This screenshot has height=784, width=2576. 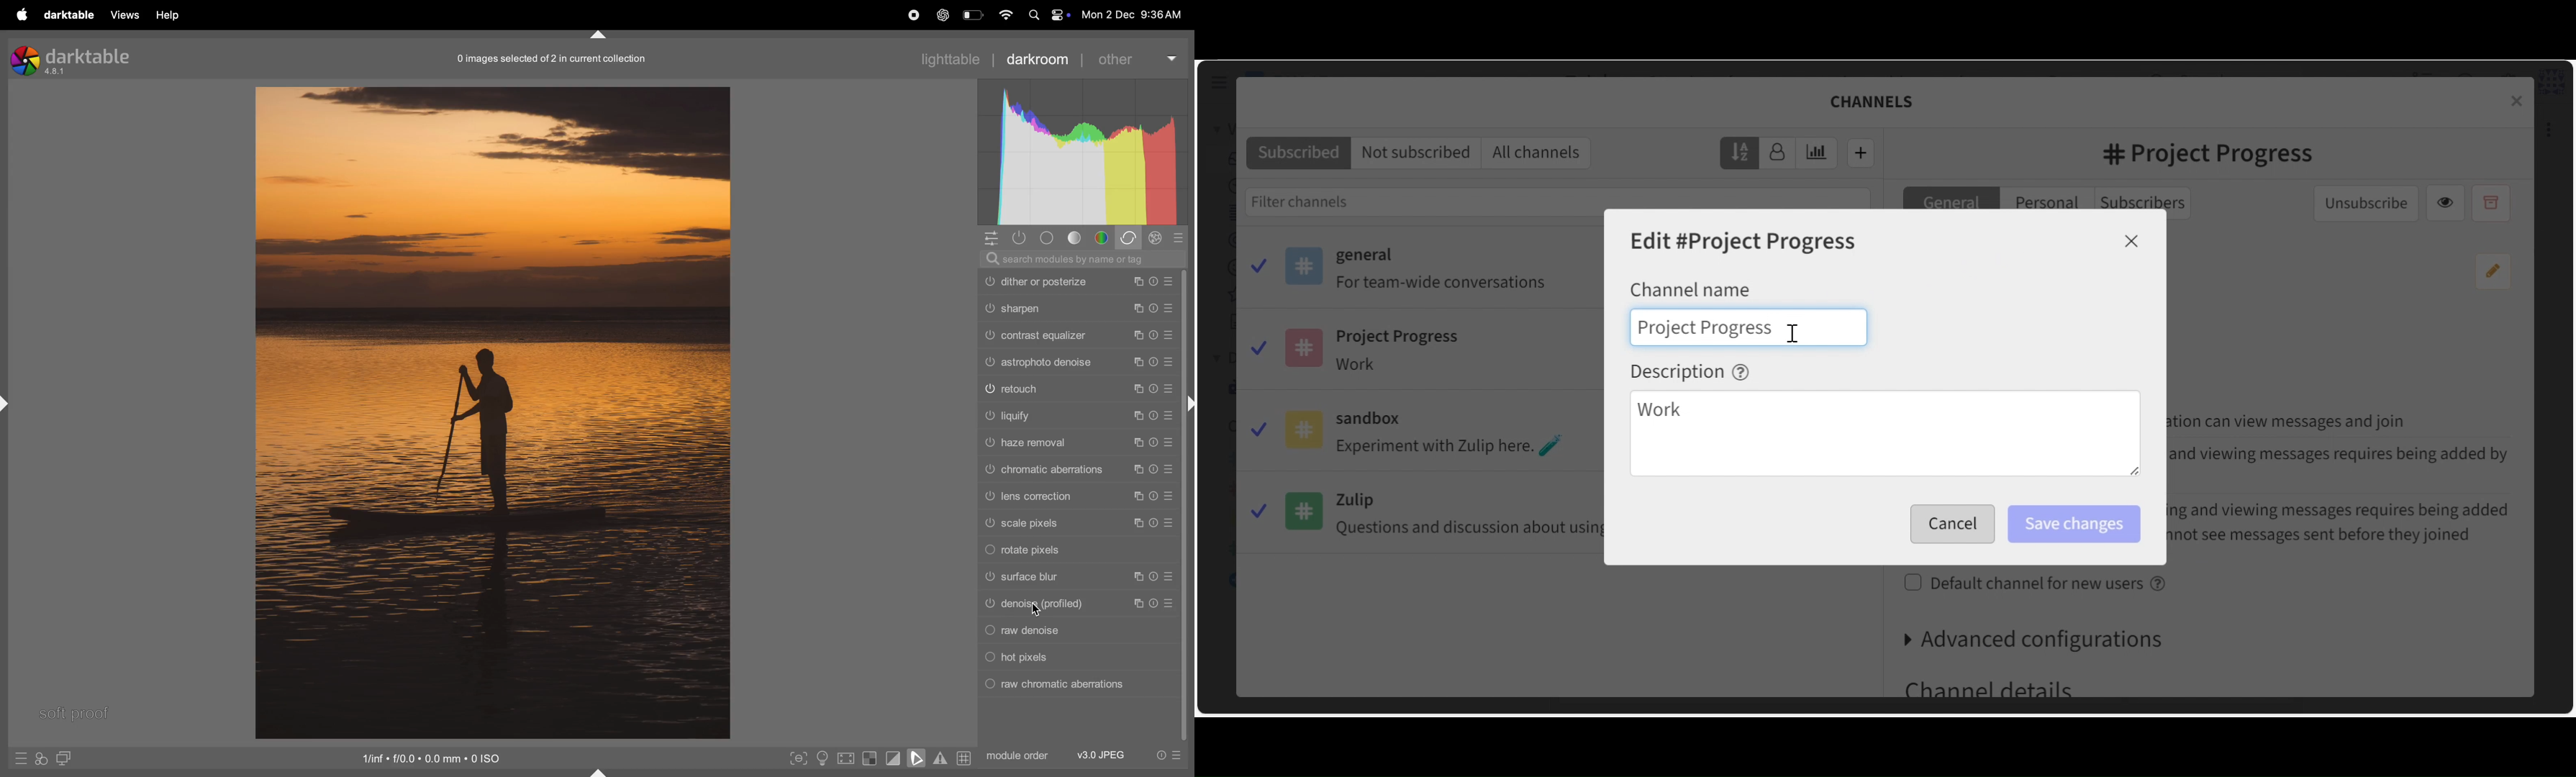 What do you see at coordinates (821, 758) in the screenshot?
I see `toggle iso` at bounding box center [821, 758].